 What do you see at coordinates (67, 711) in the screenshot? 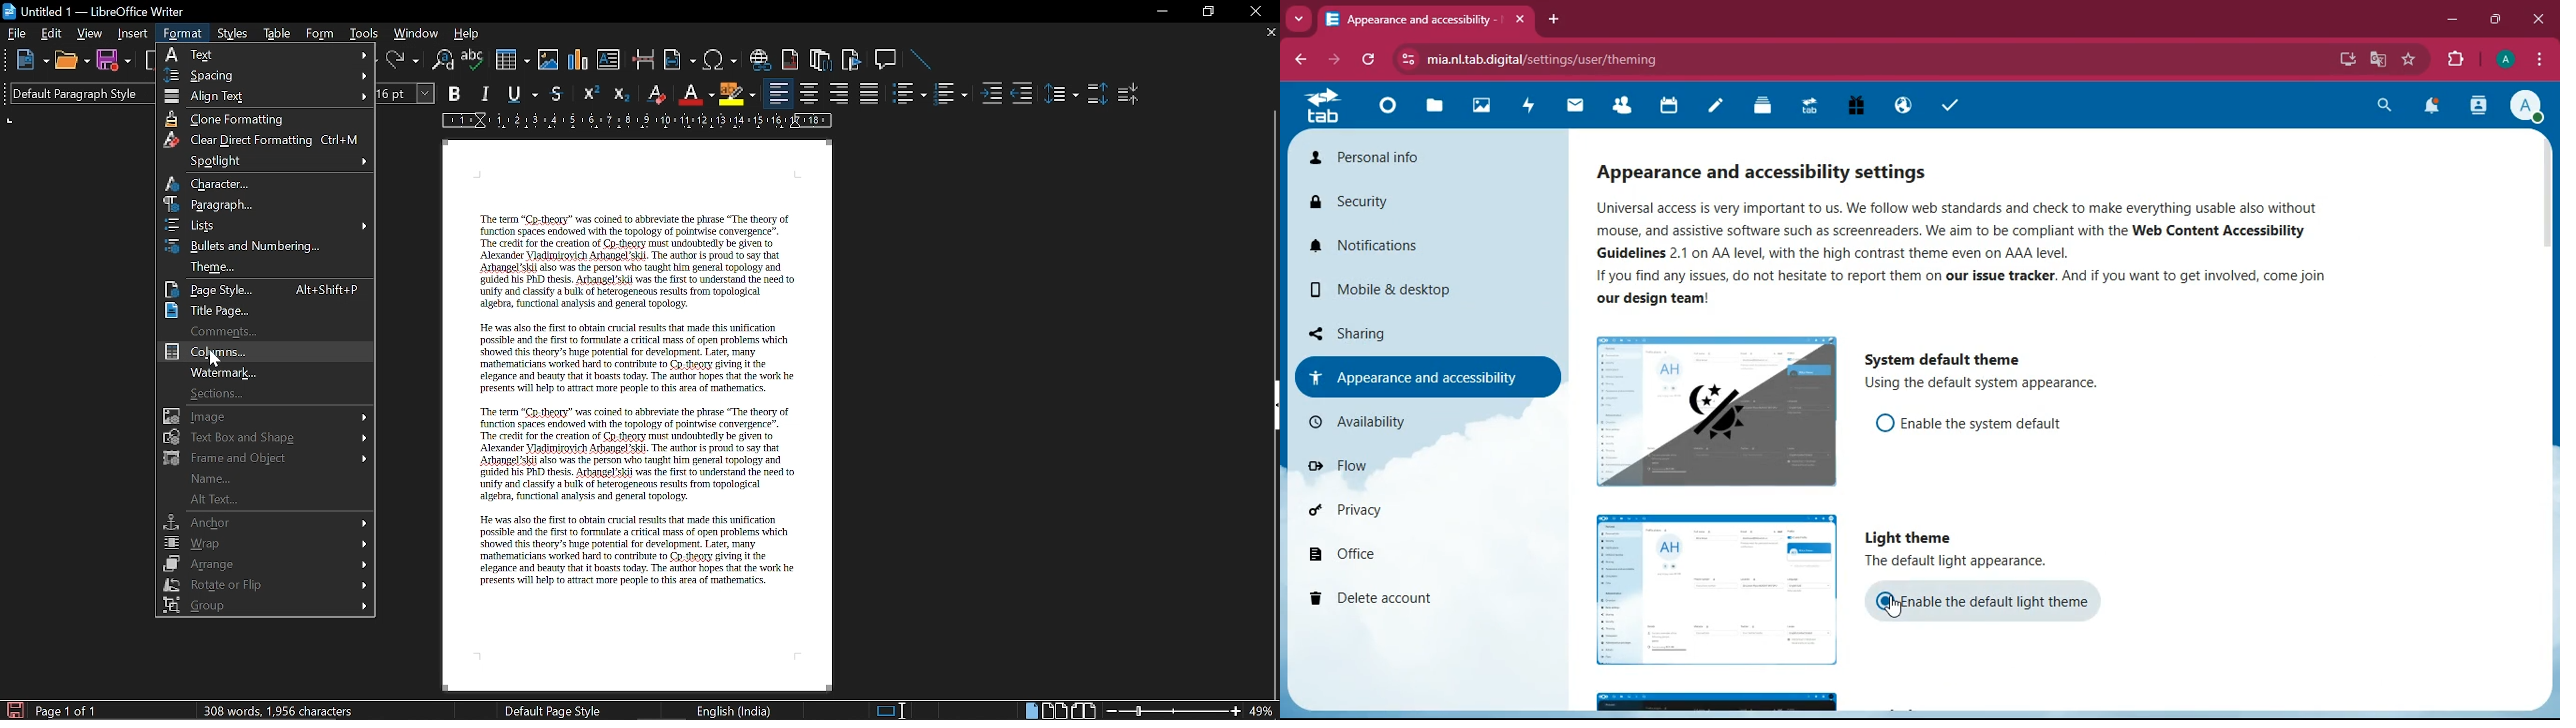
I see `current page (Page 1 of 1)` at bounding box center [67, 711].